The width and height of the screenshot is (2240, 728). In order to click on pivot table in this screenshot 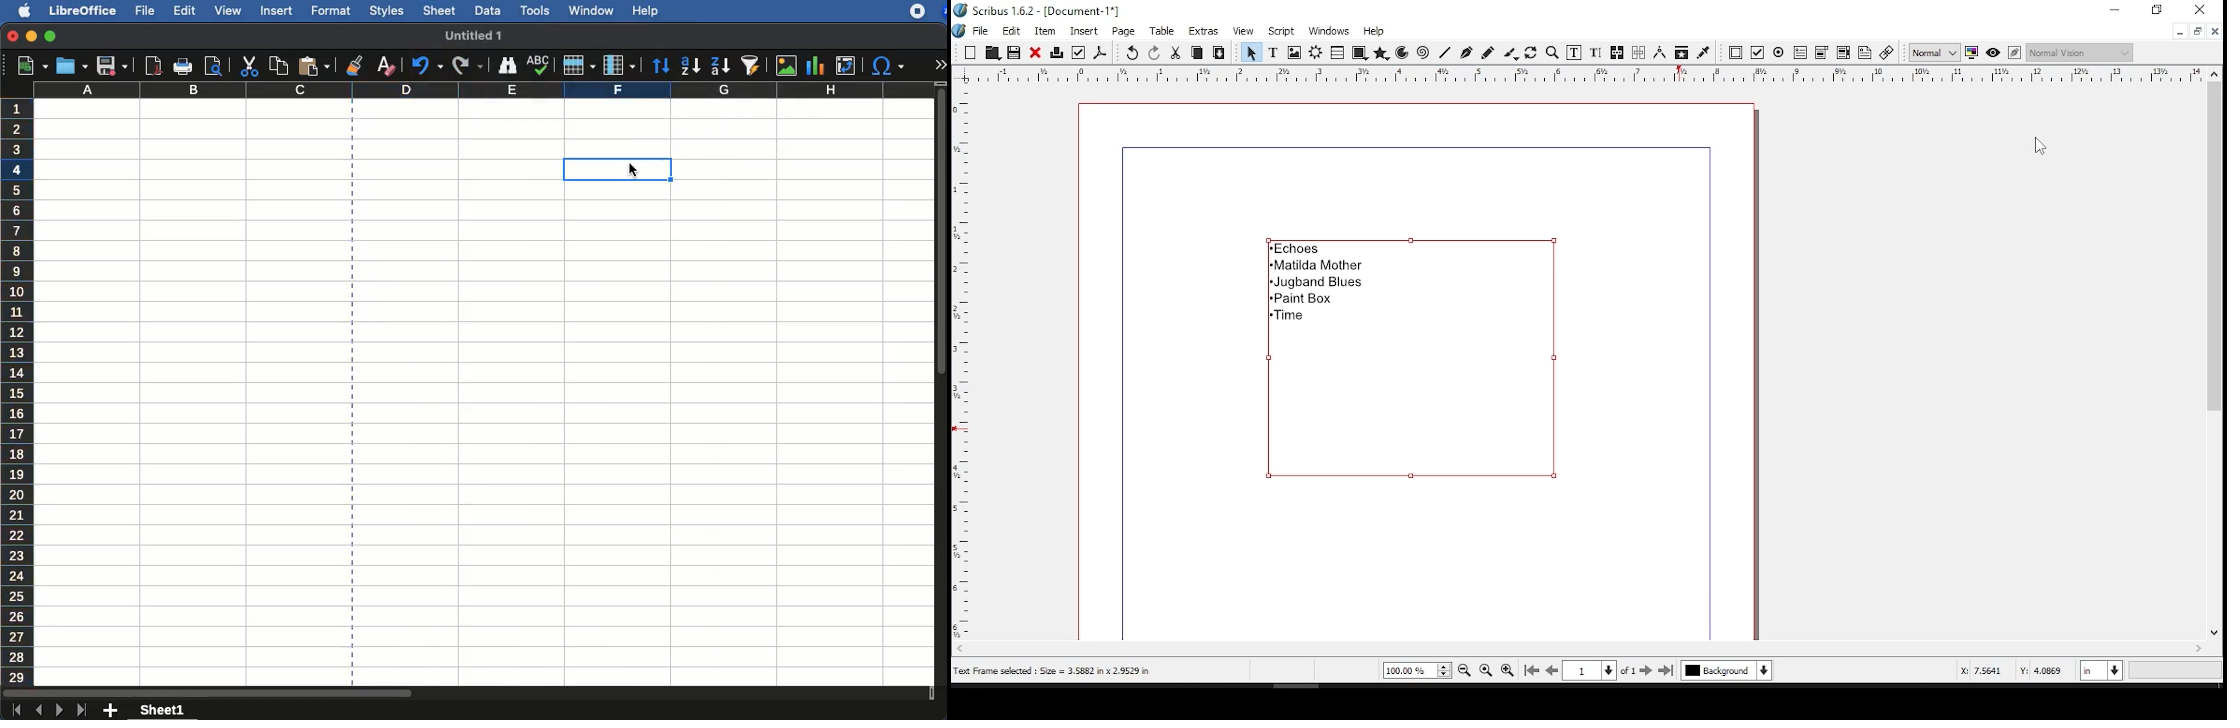, I will do `click(846, 66)`.